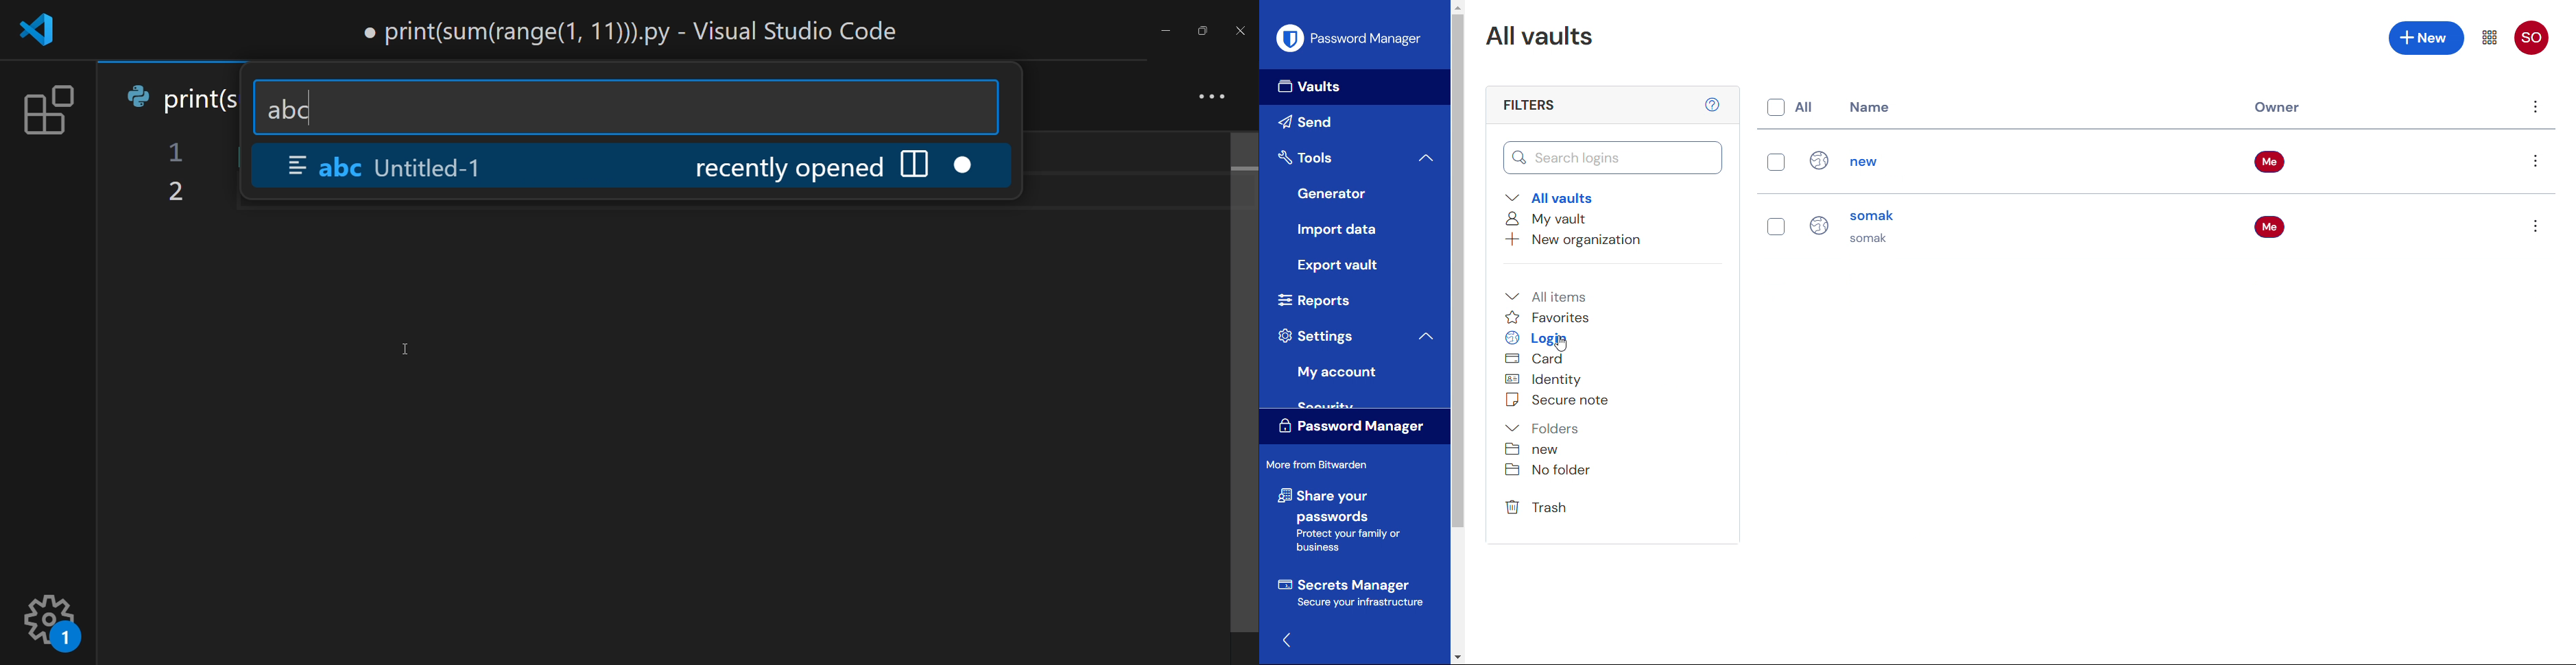 Image resolution: width=2576 pixels, height=672 pixels. Describe the element at coordinates (1541, 379) in the screenshot. I see `Identity ` at that location.